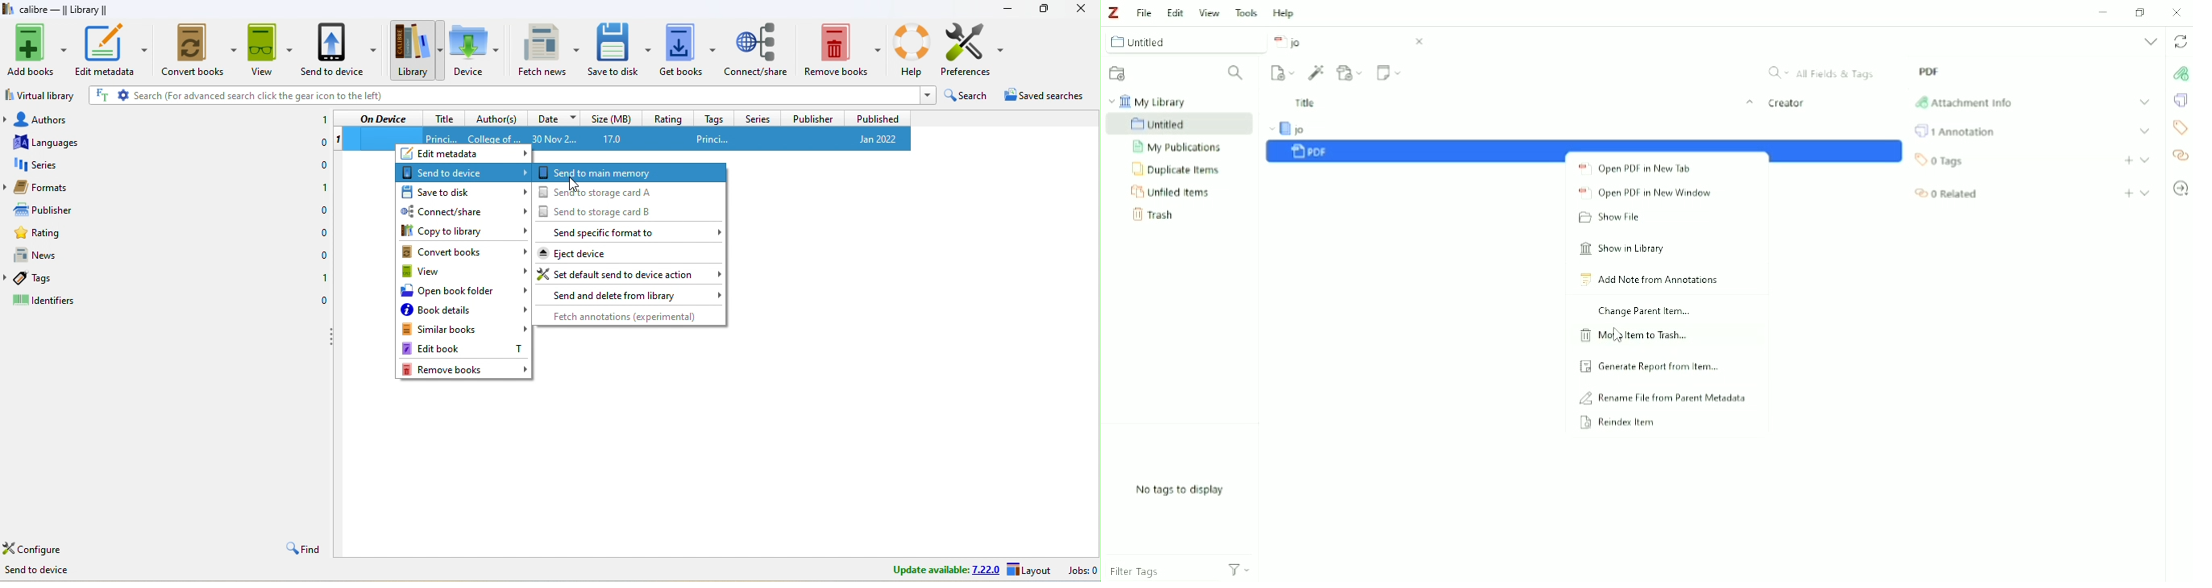  Describe the element at coordinates (1956, 130) in the screenshot. I see `Annotation` at that location.